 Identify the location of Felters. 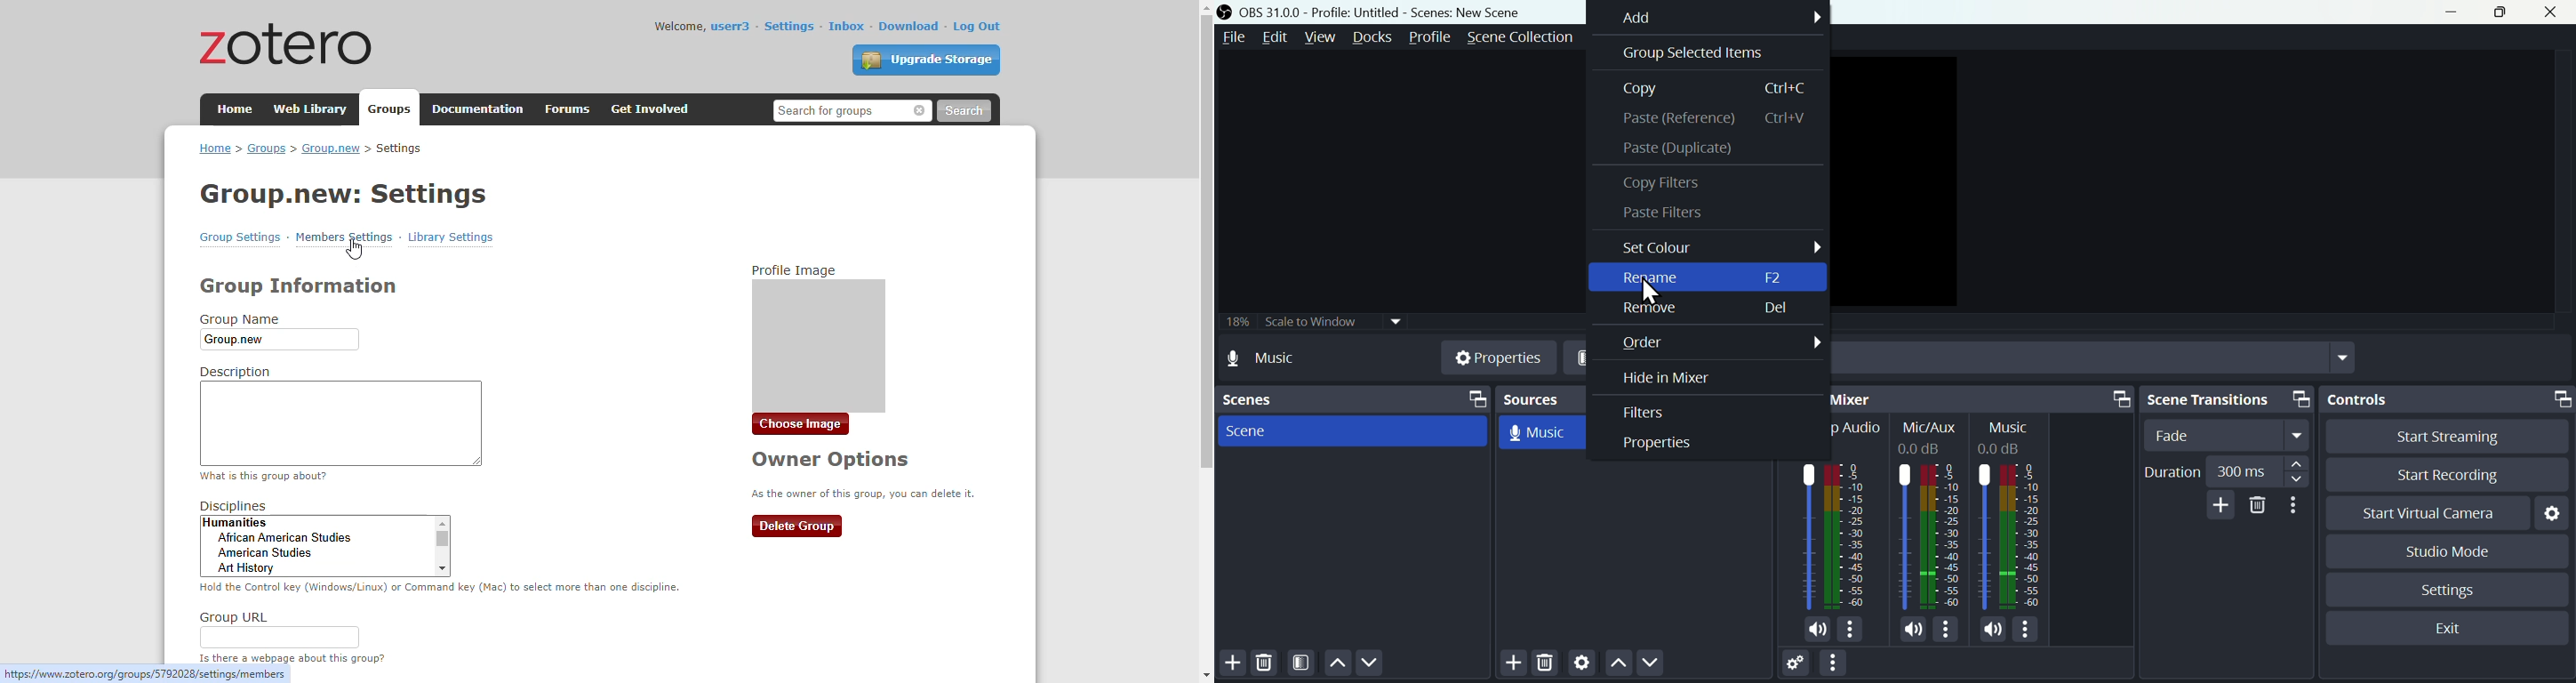
(1304, 662).